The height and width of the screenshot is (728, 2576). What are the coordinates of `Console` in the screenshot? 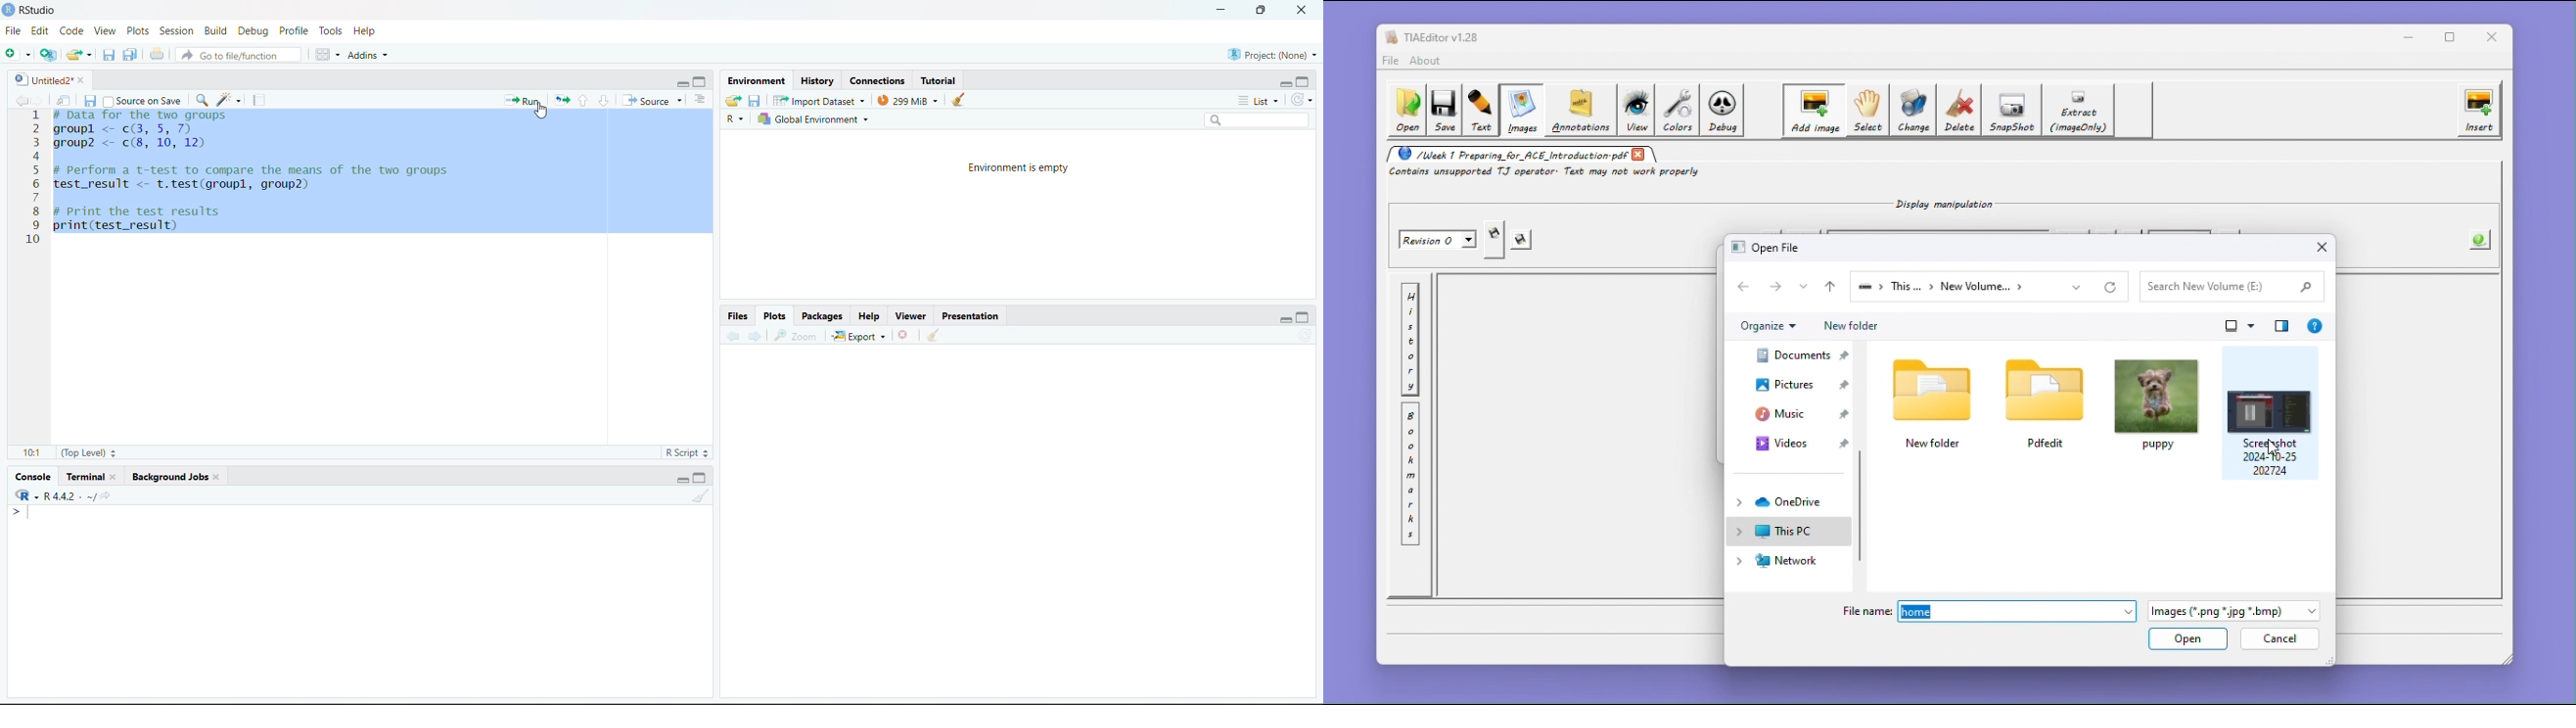 It's located at (33, 477).